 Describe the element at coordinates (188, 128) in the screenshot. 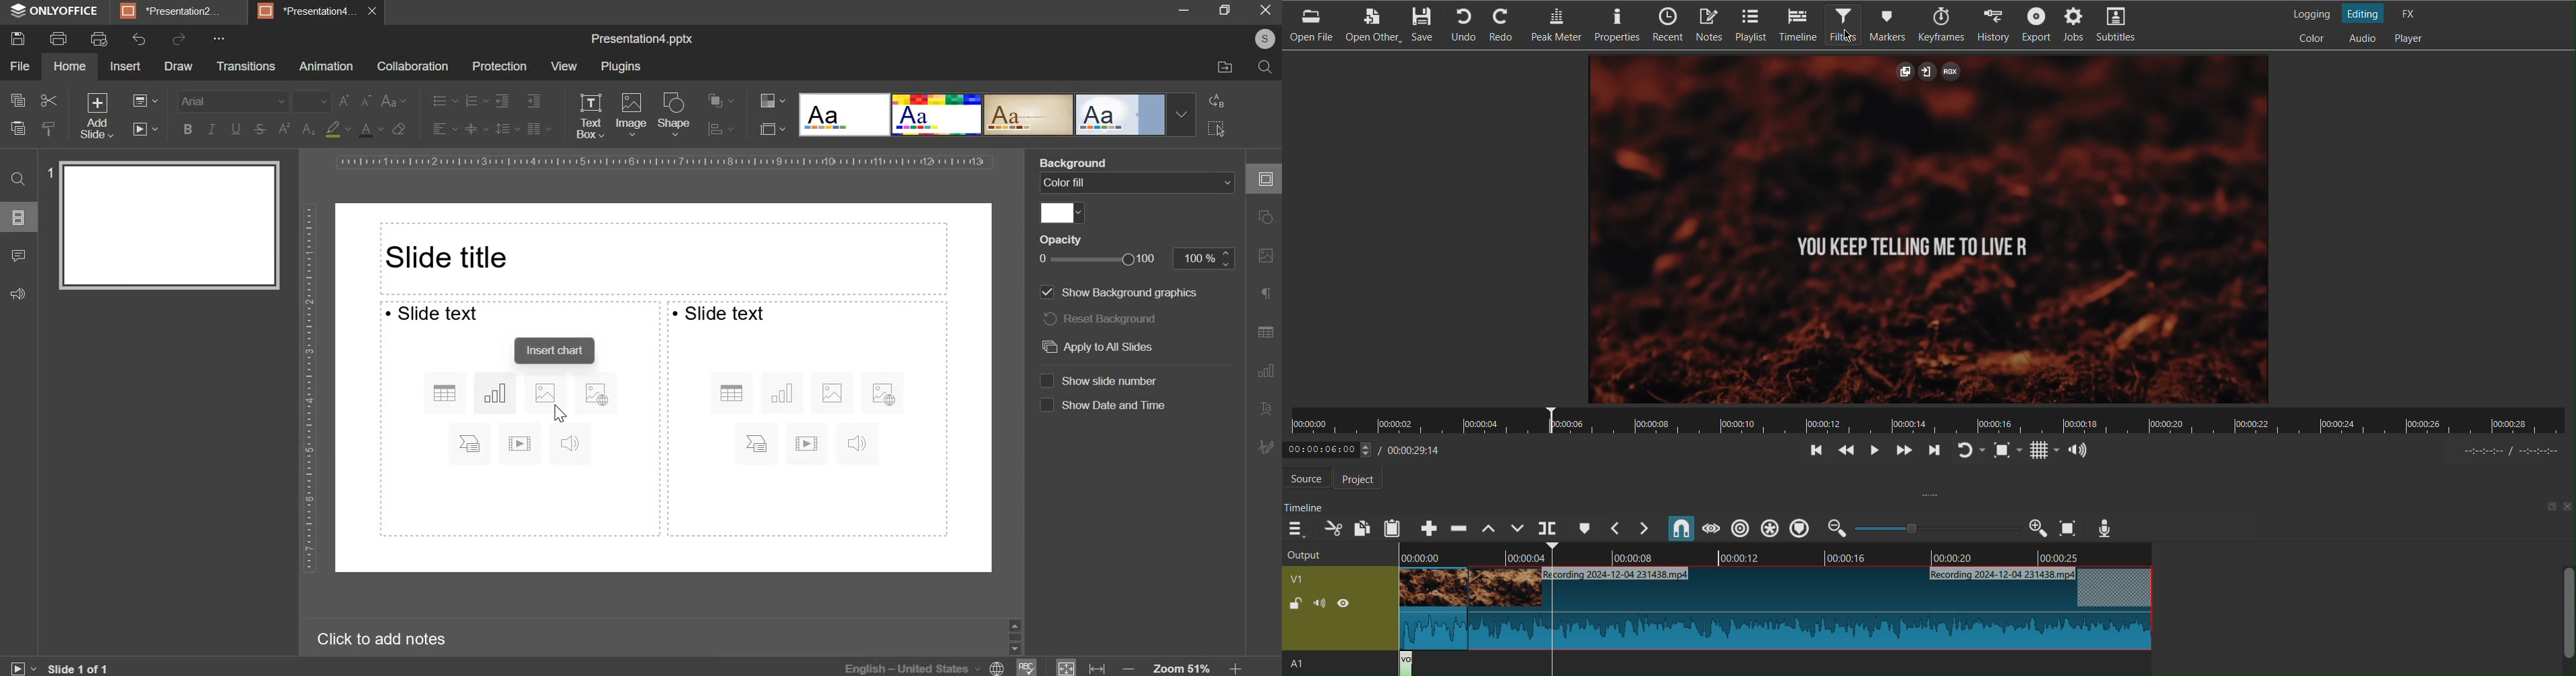

I see `bold` at that location.